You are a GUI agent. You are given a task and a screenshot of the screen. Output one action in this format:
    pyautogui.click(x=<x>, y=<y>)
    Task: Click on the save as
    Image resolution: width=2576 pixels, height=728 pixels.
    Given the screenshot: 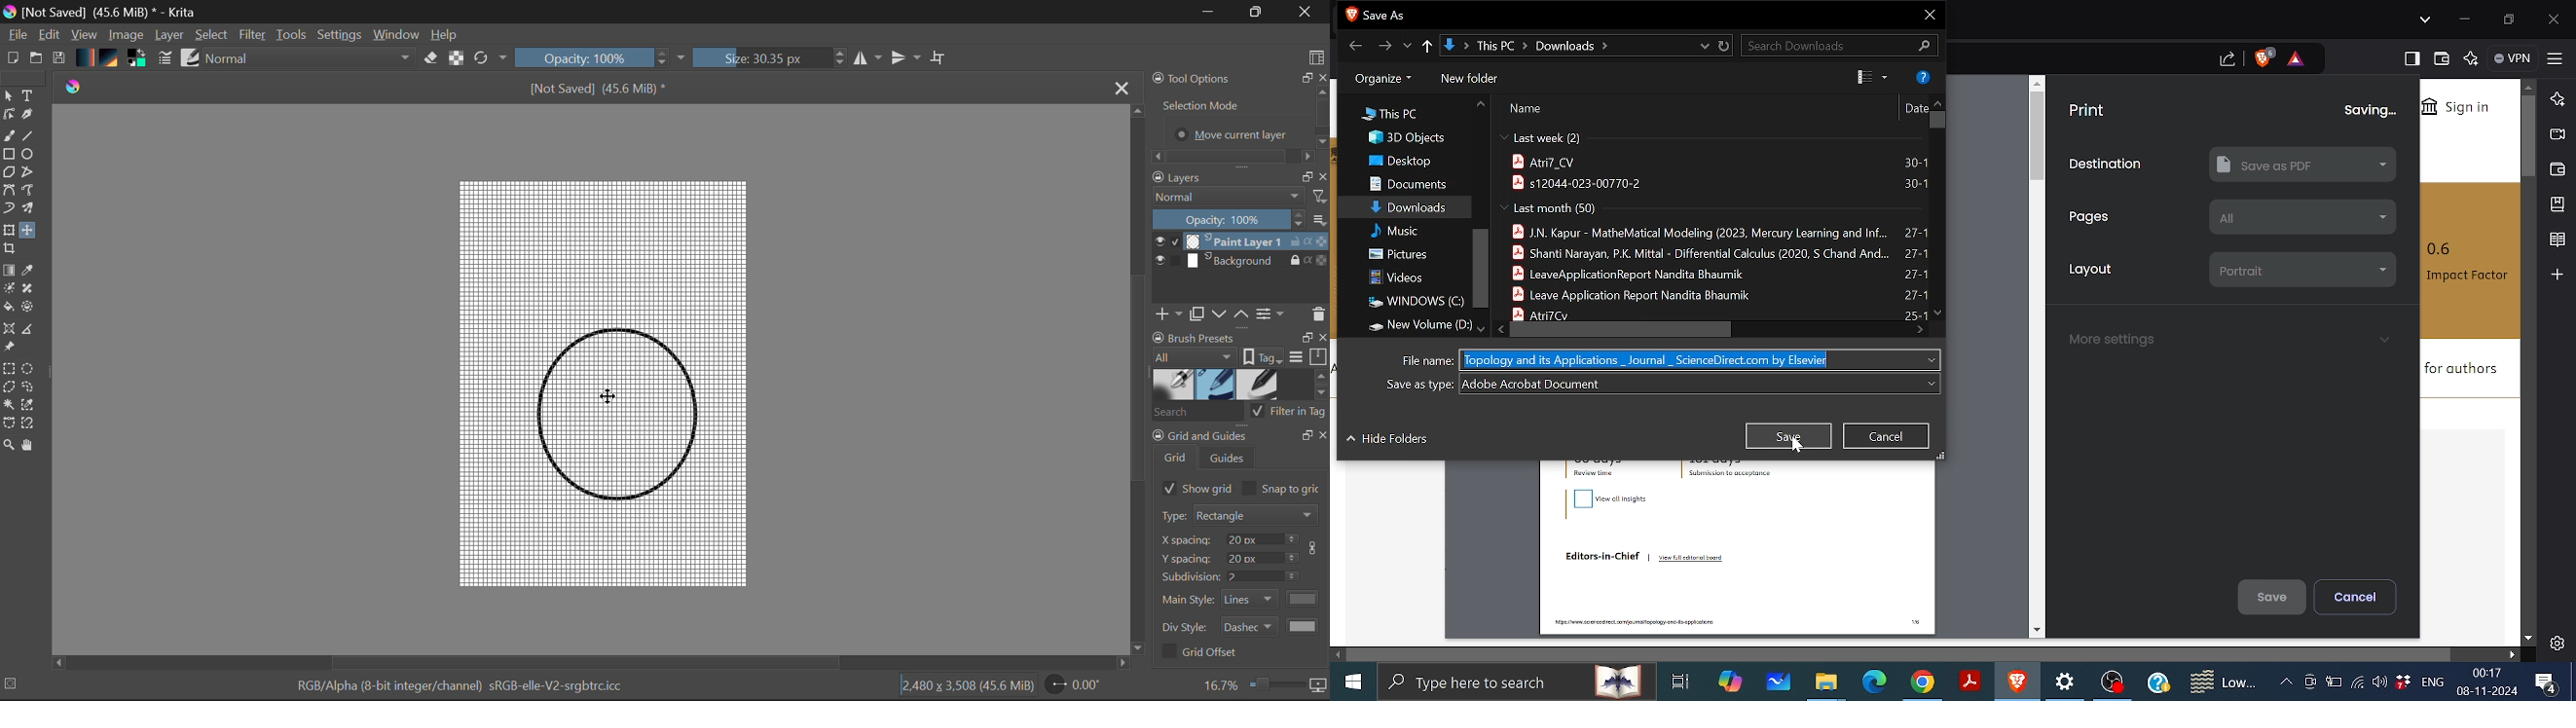 What is the action you would take?
    pyautogui.click(x=1386, y=18)
    